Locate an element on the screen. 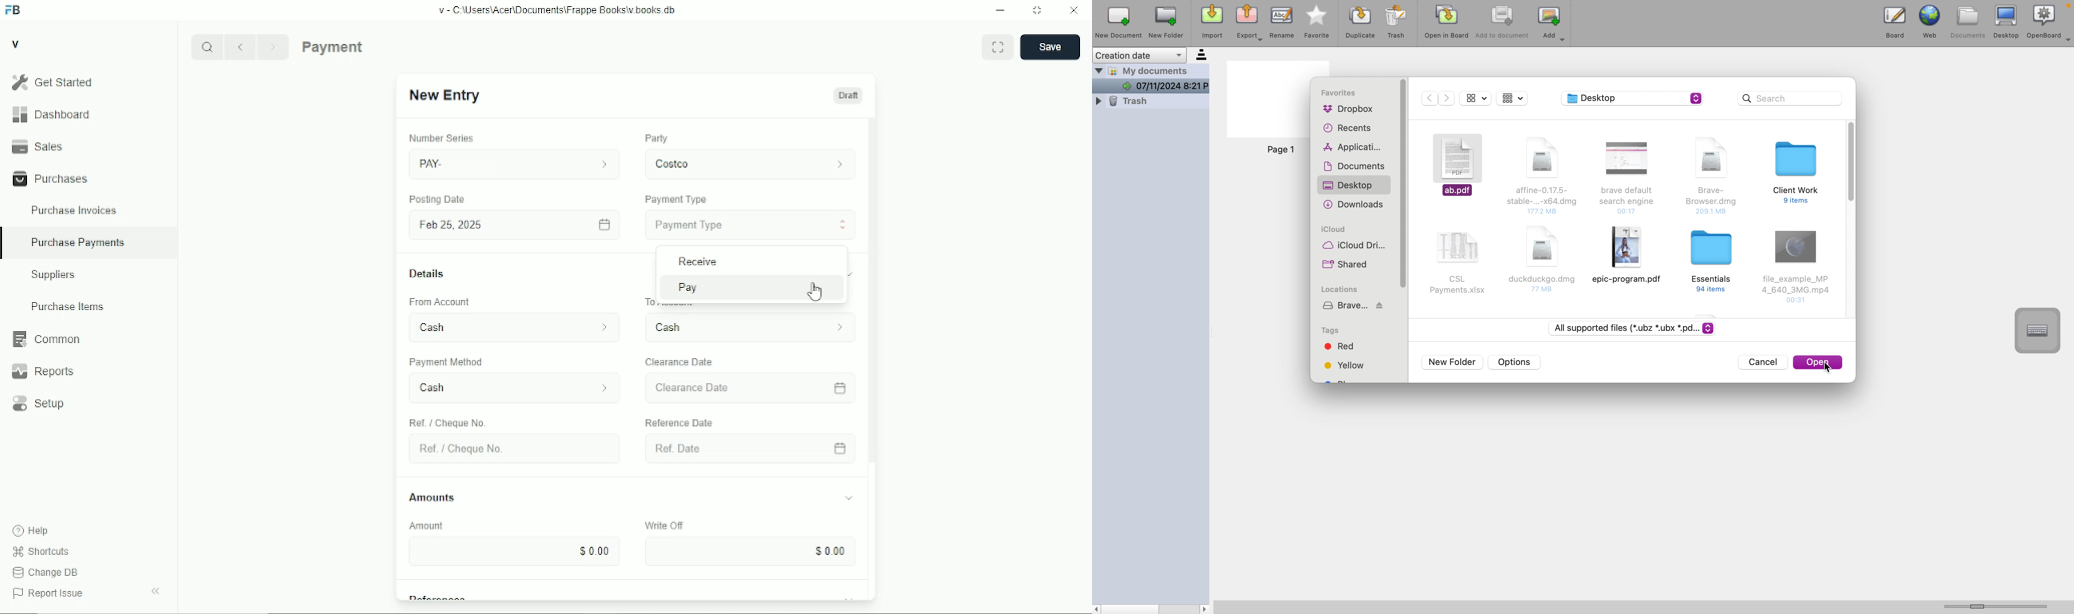  costco is located at coordinates (751, 162).